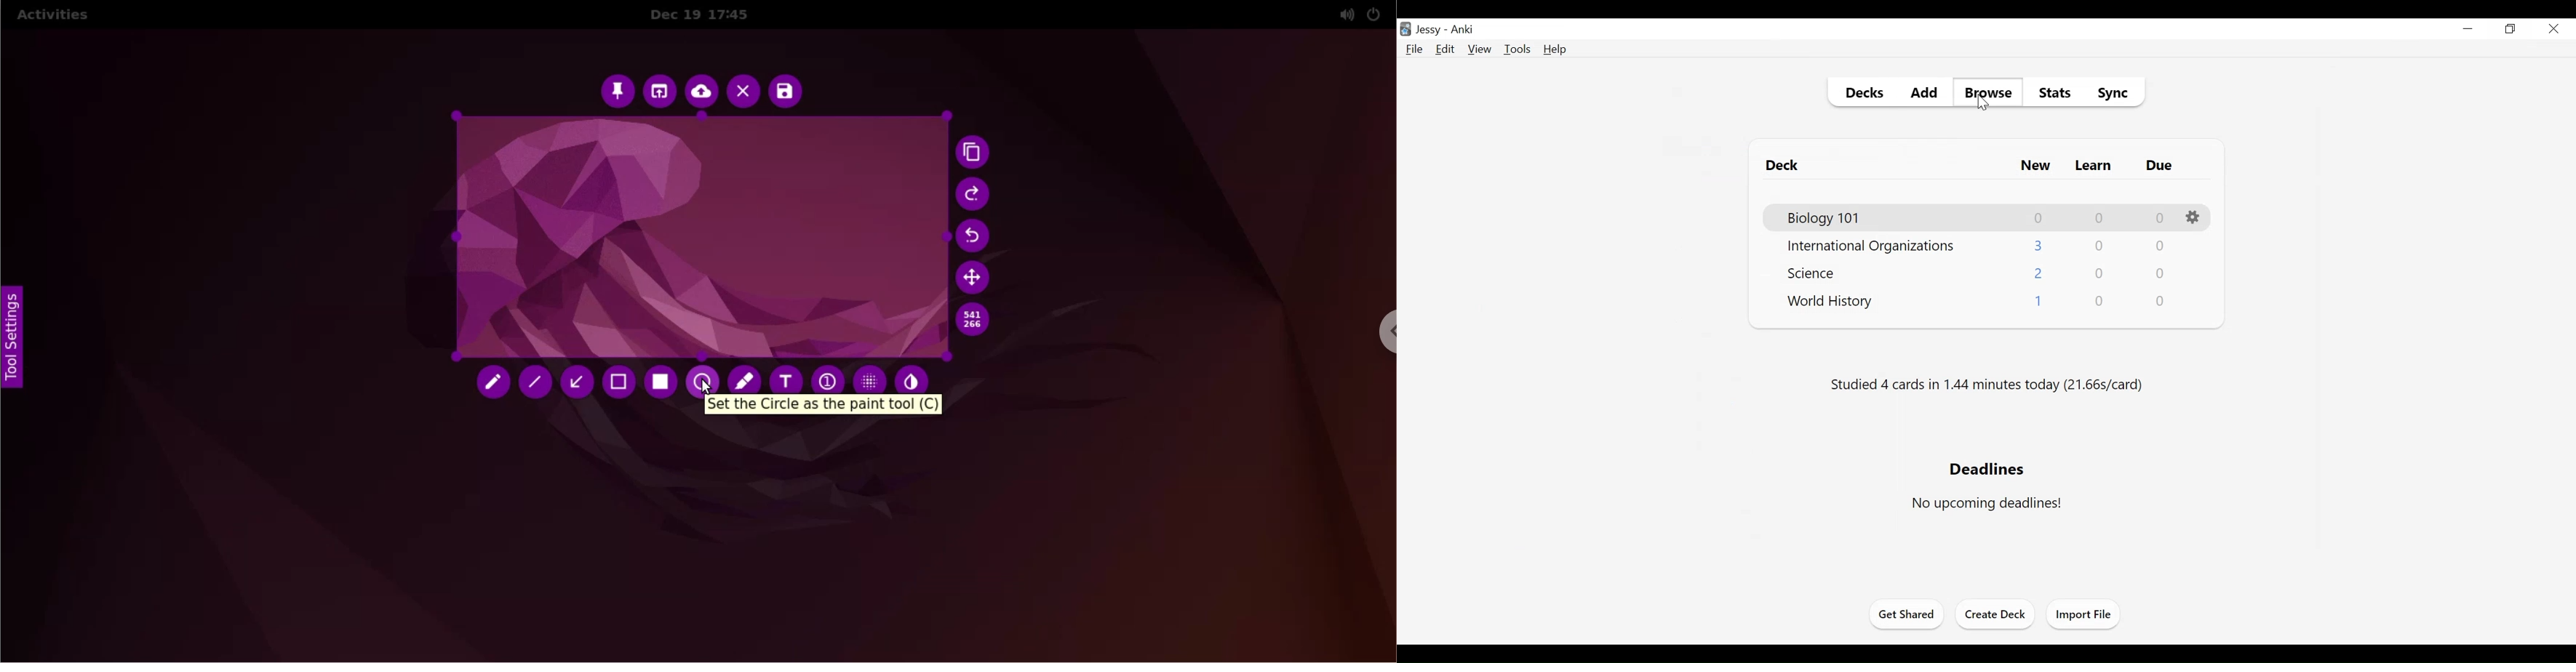  Describe the element at coordinates (1379, 335) in the screenshot. I see `chrome options` at that location.